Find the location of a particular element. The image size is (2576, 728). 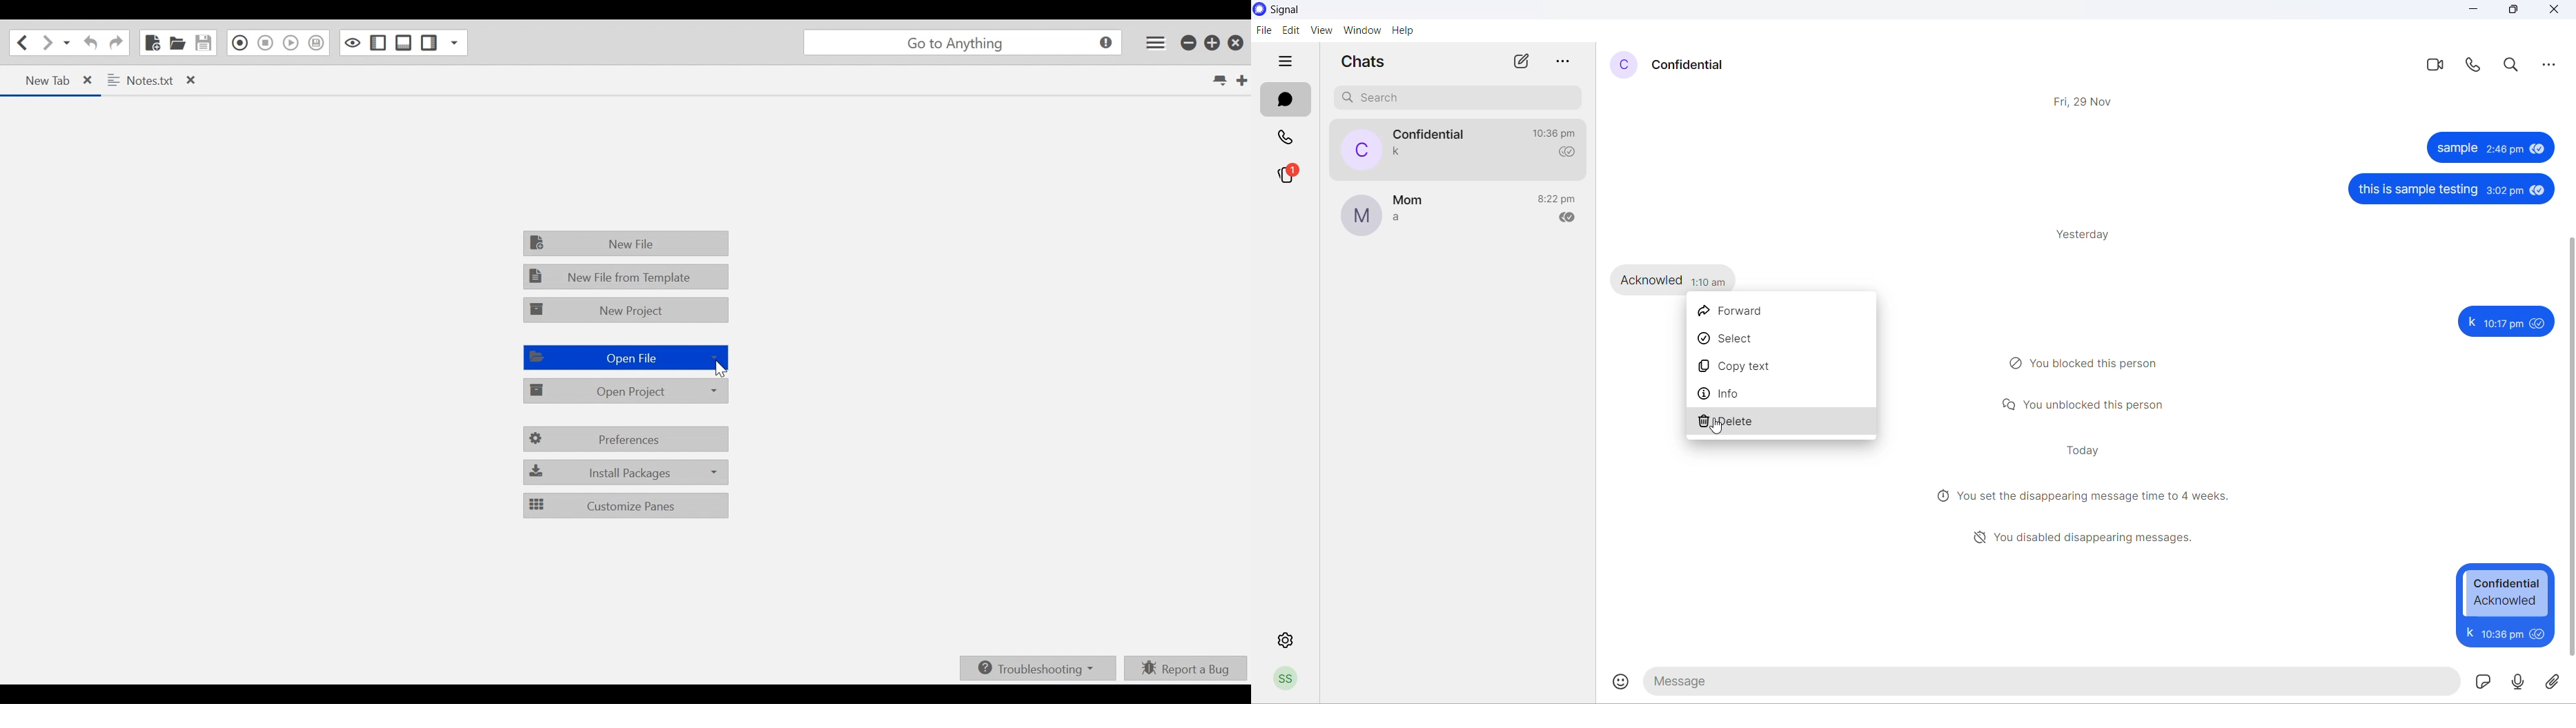

share attachments is located at coordinates (2557, 679).